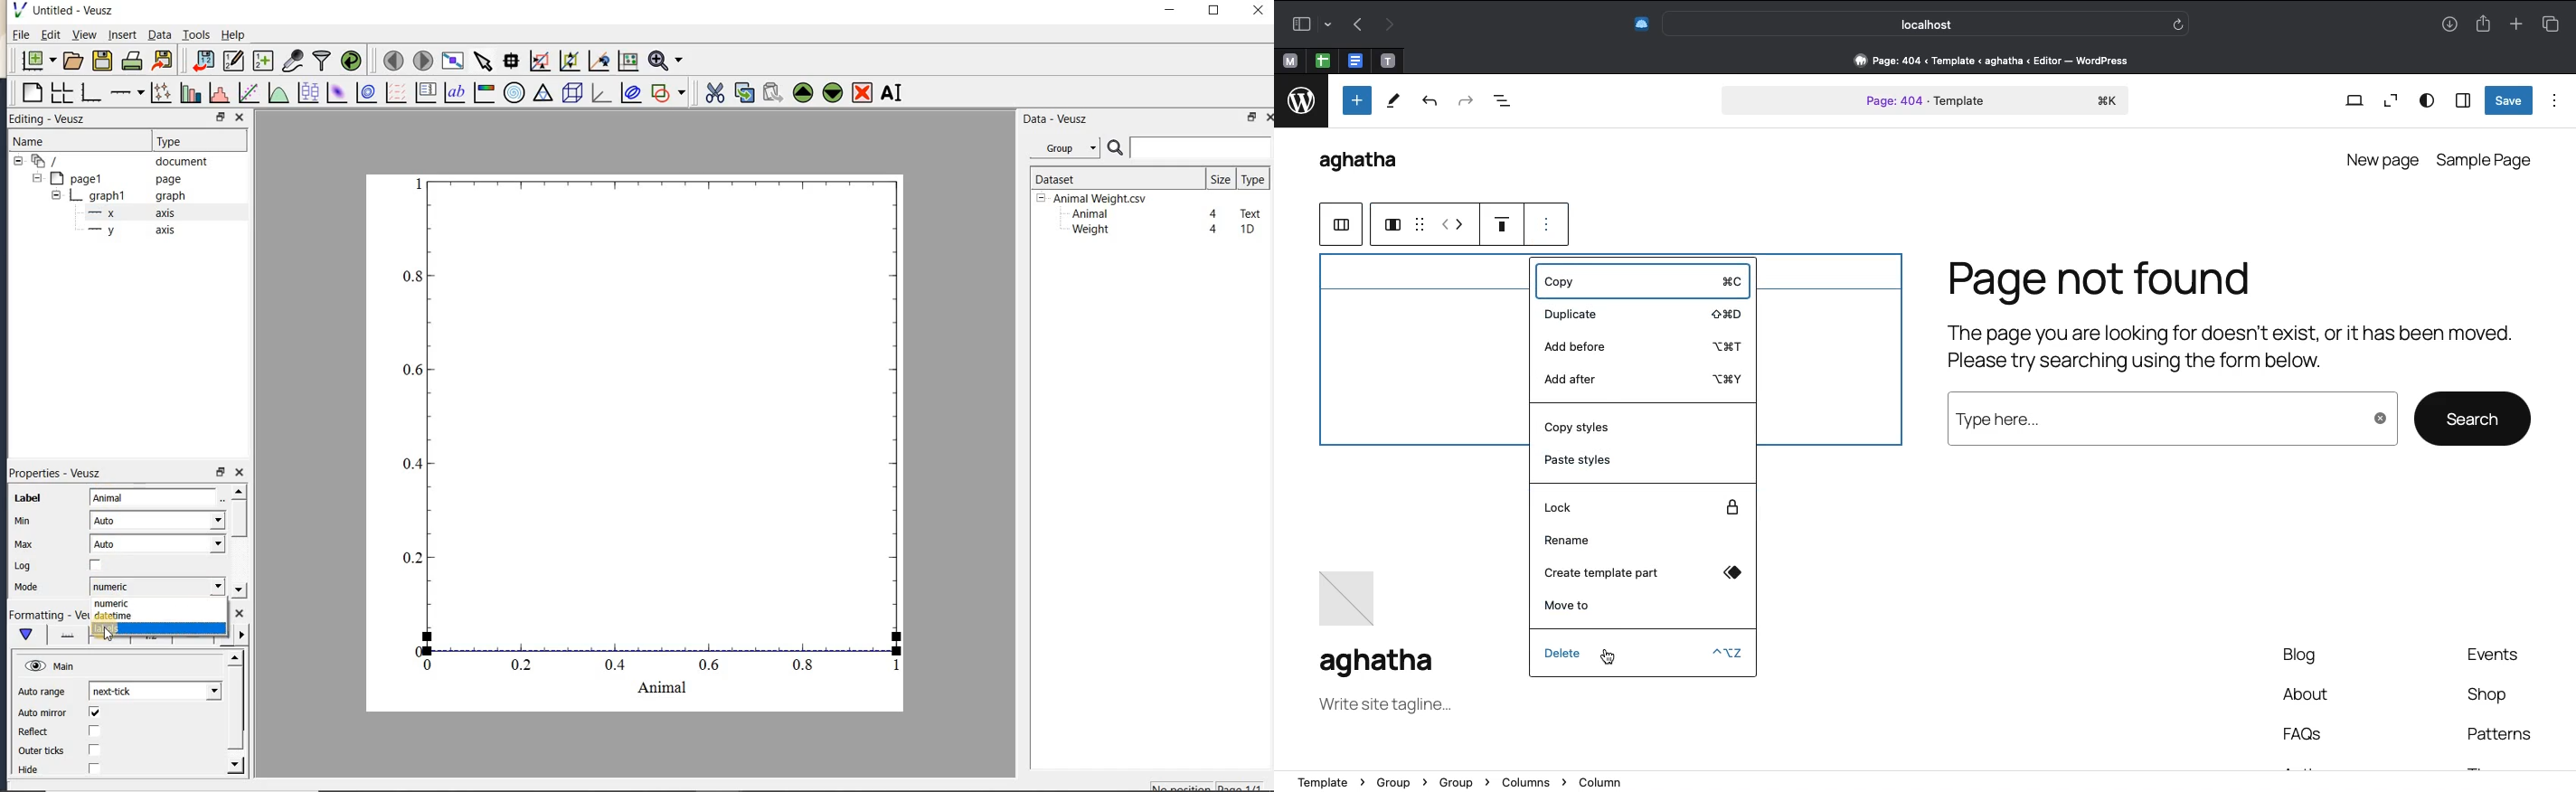 Image resolution: width=2576 pixels, height=812 pixels. I want to click on Address, so click(1982, 61).